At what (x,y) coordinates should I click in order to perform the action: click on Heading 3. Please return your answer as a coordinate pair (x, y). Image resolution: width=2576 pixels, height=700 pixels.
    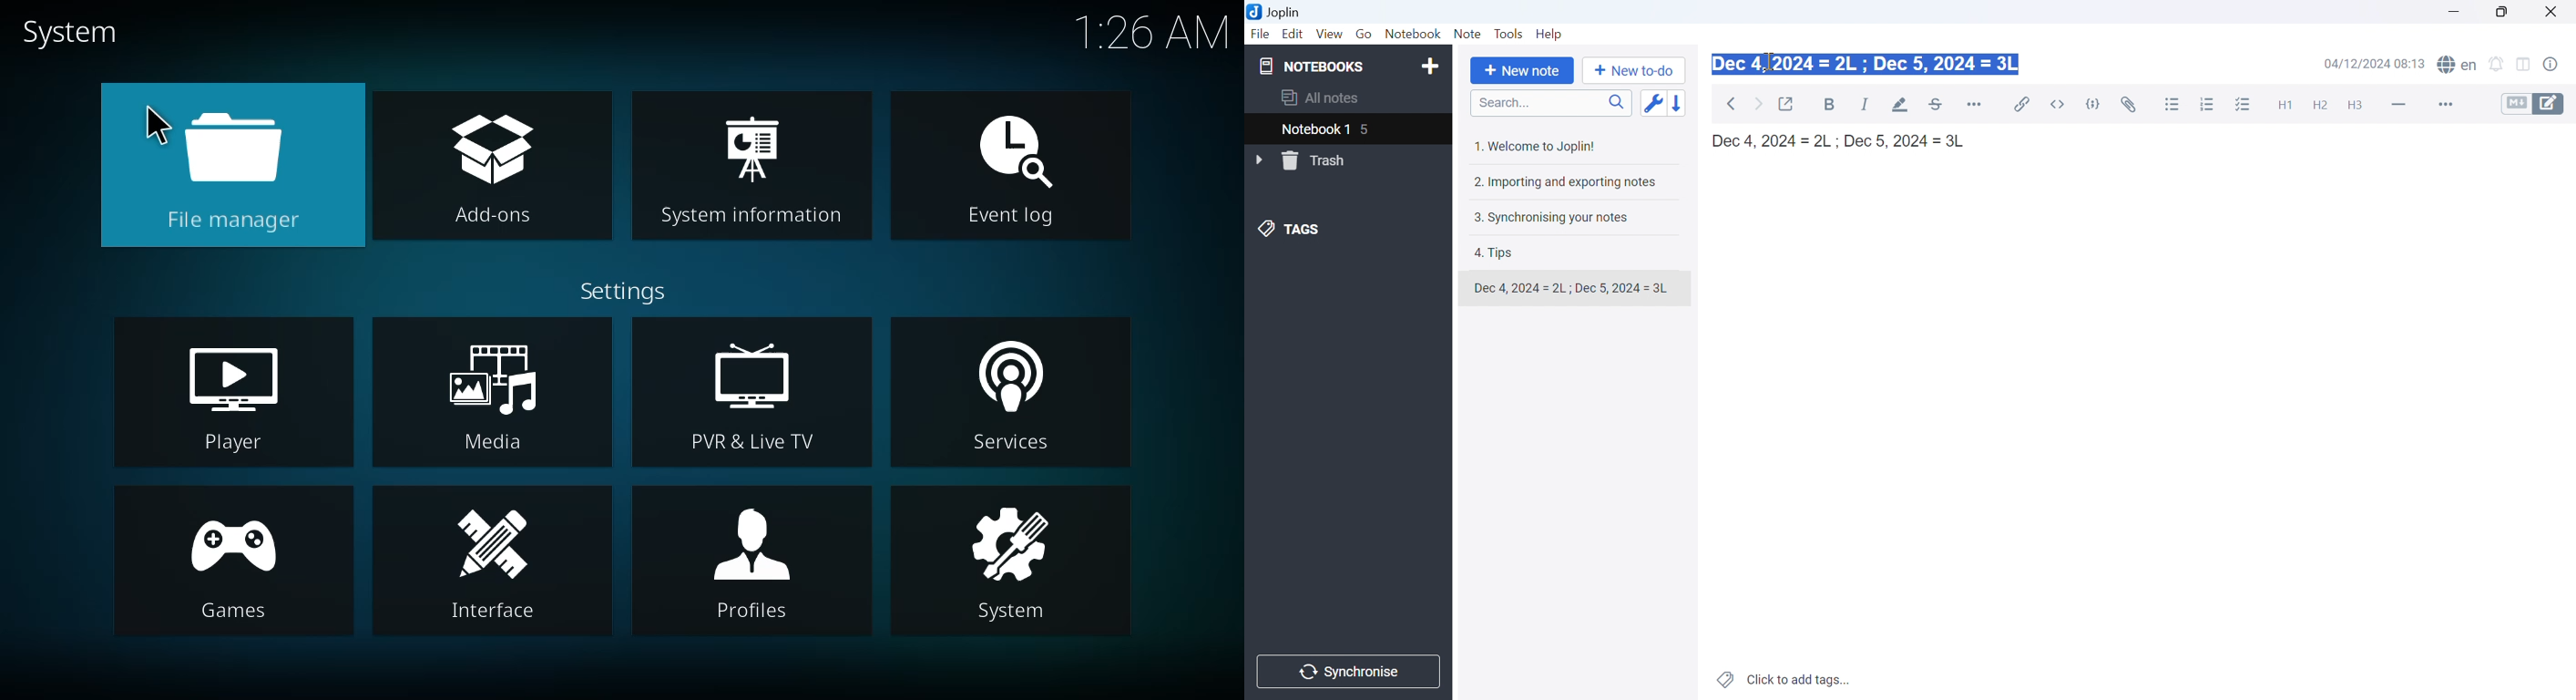
    Looking at the image, I should click on (2363, 106).